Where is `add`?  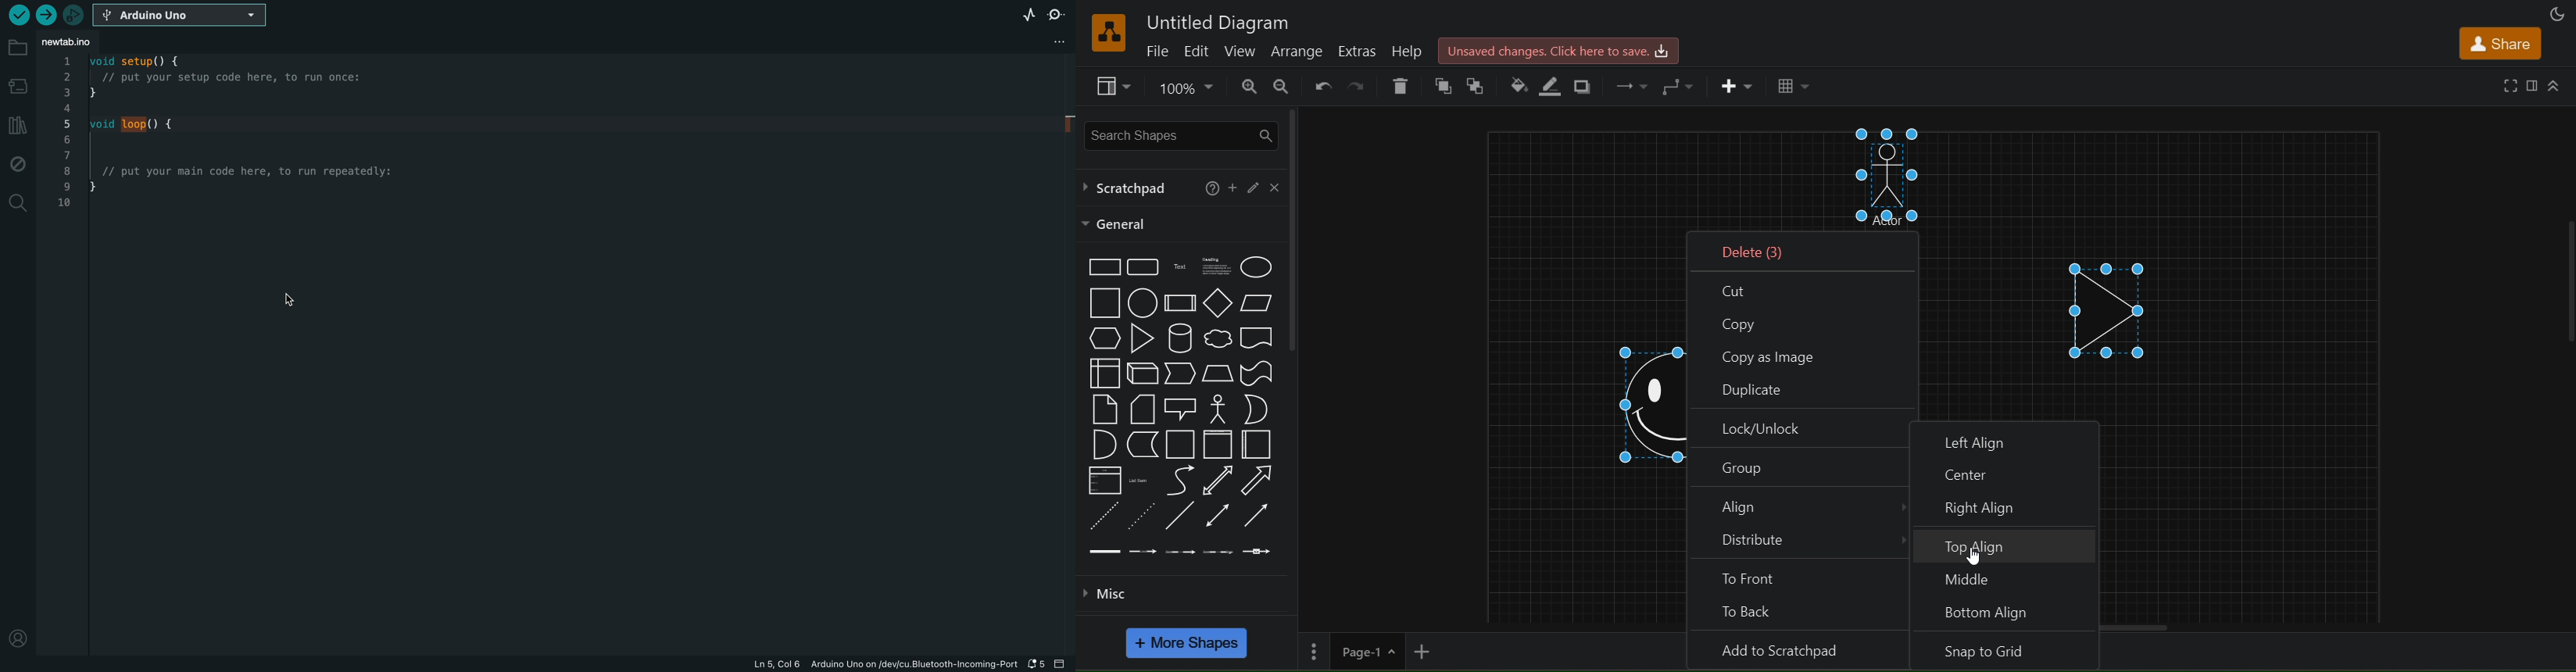
add is located at coordinates (1233, 187).